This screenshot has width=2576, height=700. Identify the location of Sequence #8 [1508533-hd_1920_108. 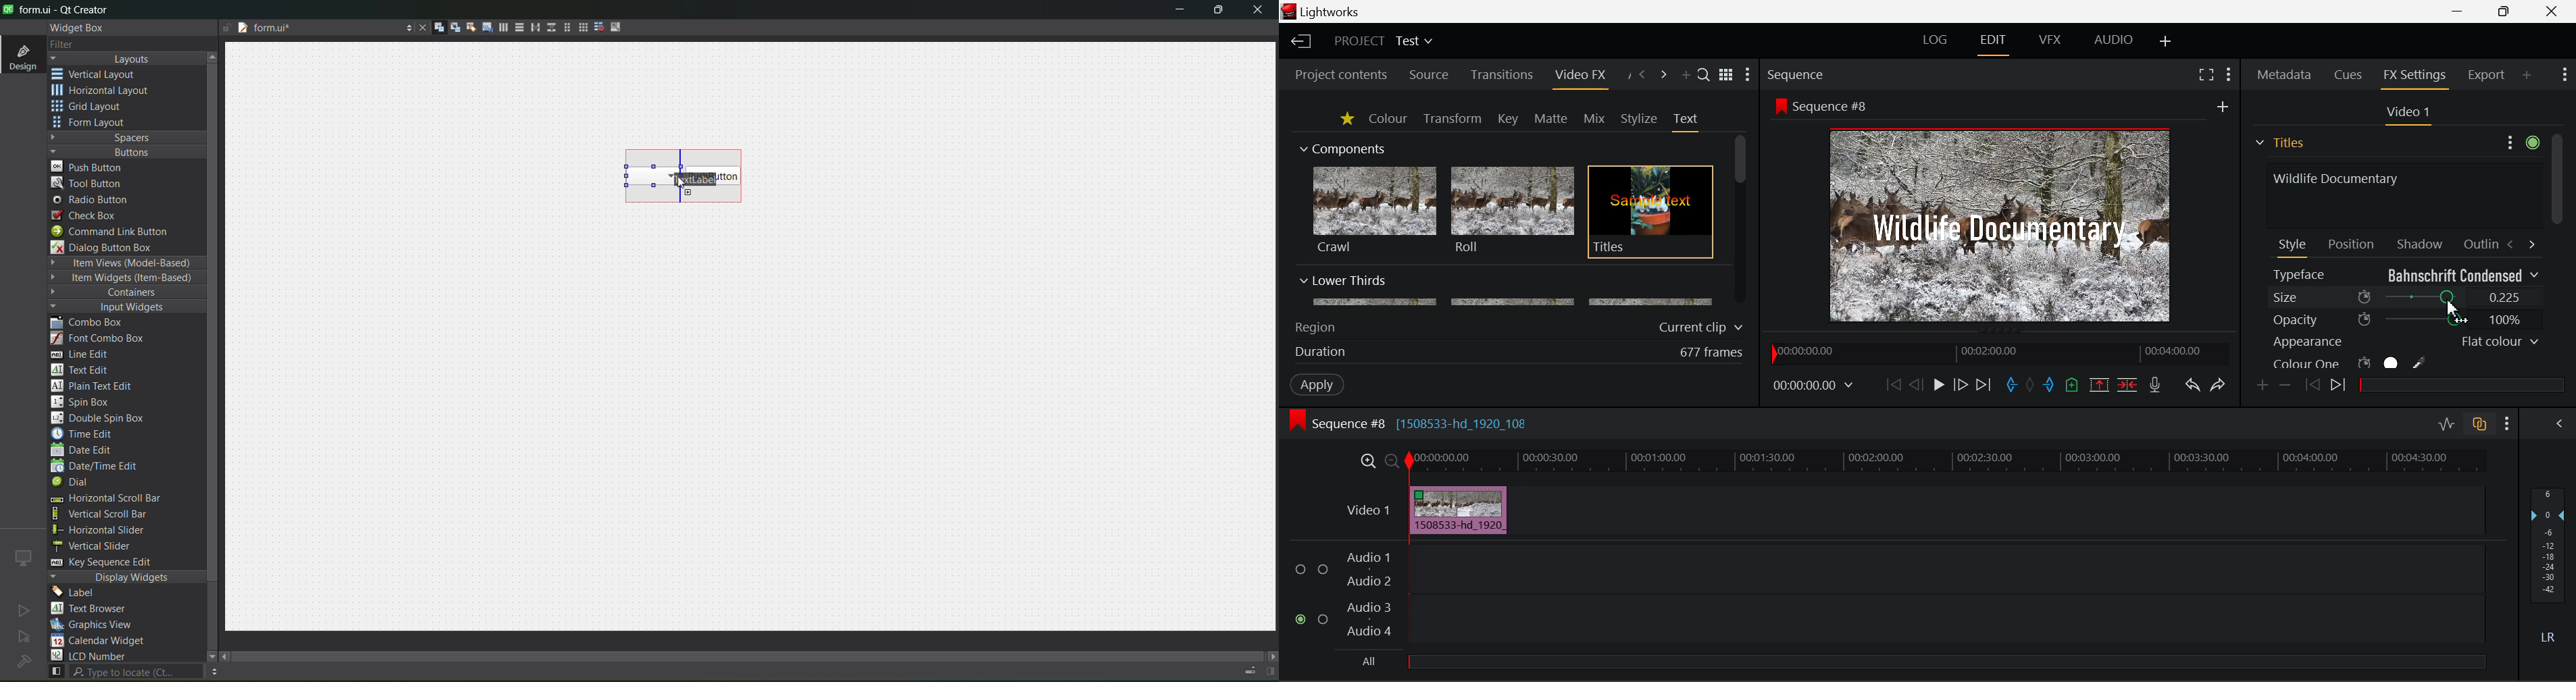
(1422, 423).